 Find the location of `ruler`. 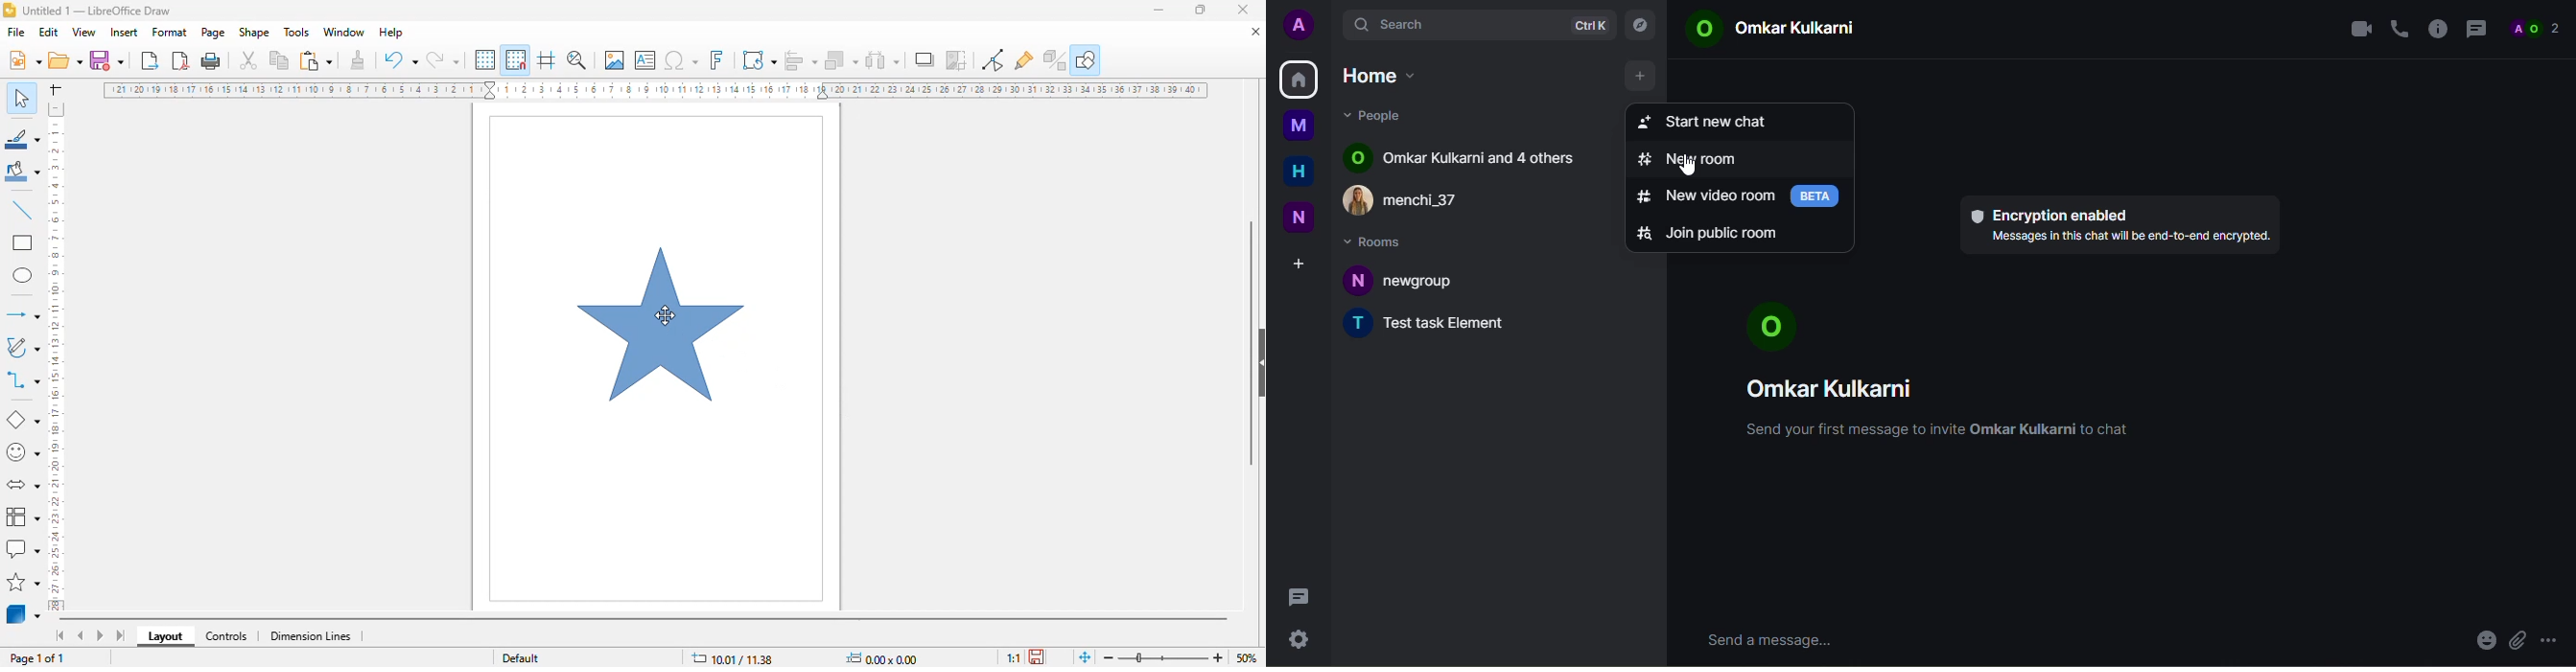

ruler is located at coordinates (57, 356).